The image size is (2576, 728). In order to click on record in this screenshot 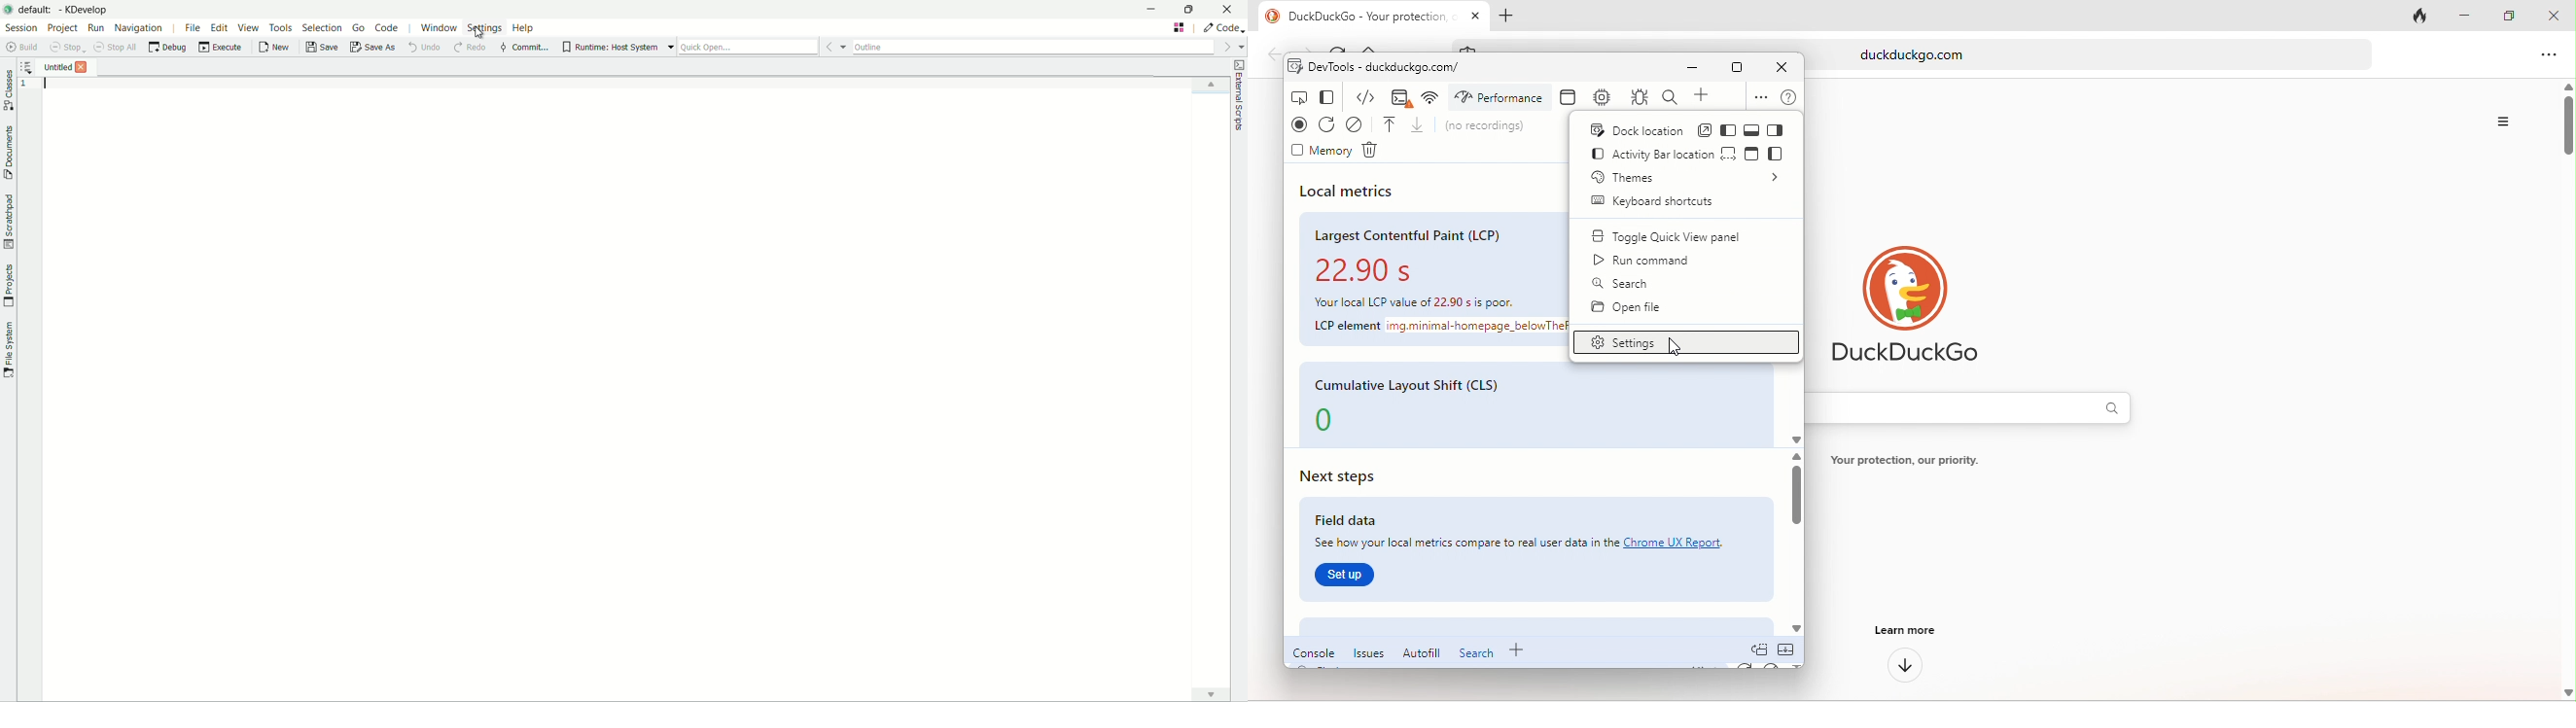, I will do `click(1302, 124)`.